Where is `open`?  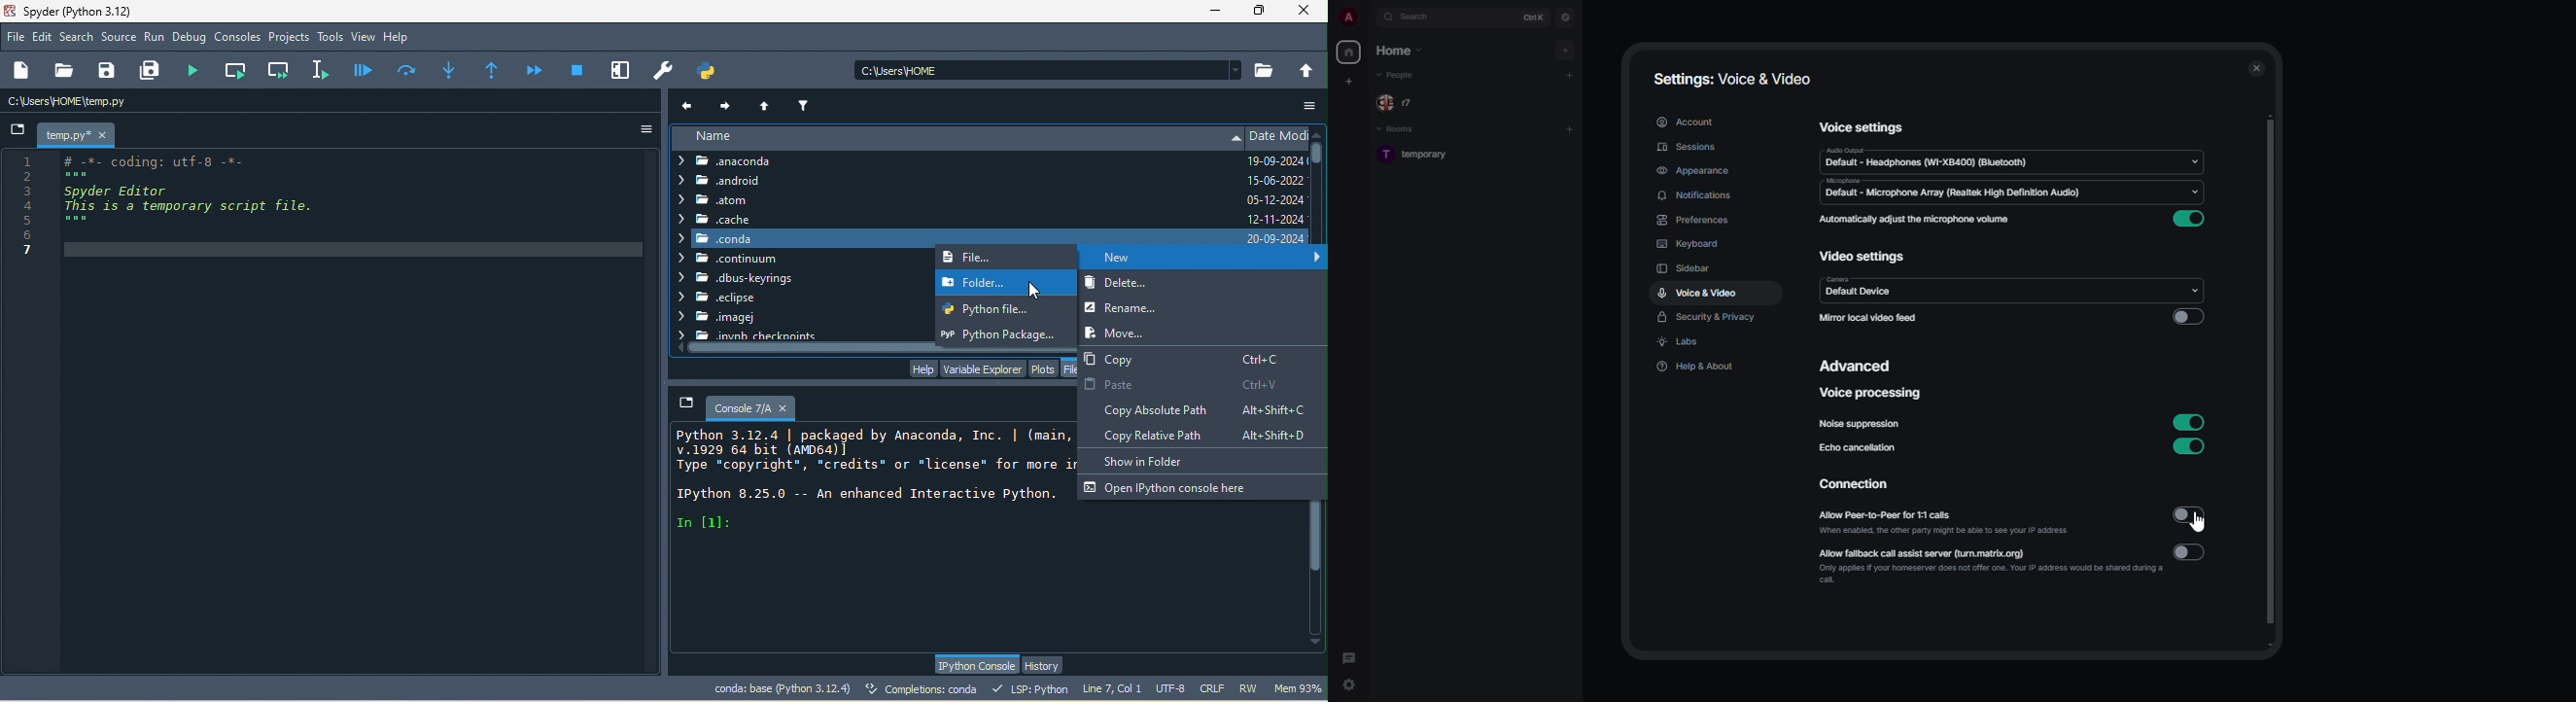 open is located at coordinates (63, 71).